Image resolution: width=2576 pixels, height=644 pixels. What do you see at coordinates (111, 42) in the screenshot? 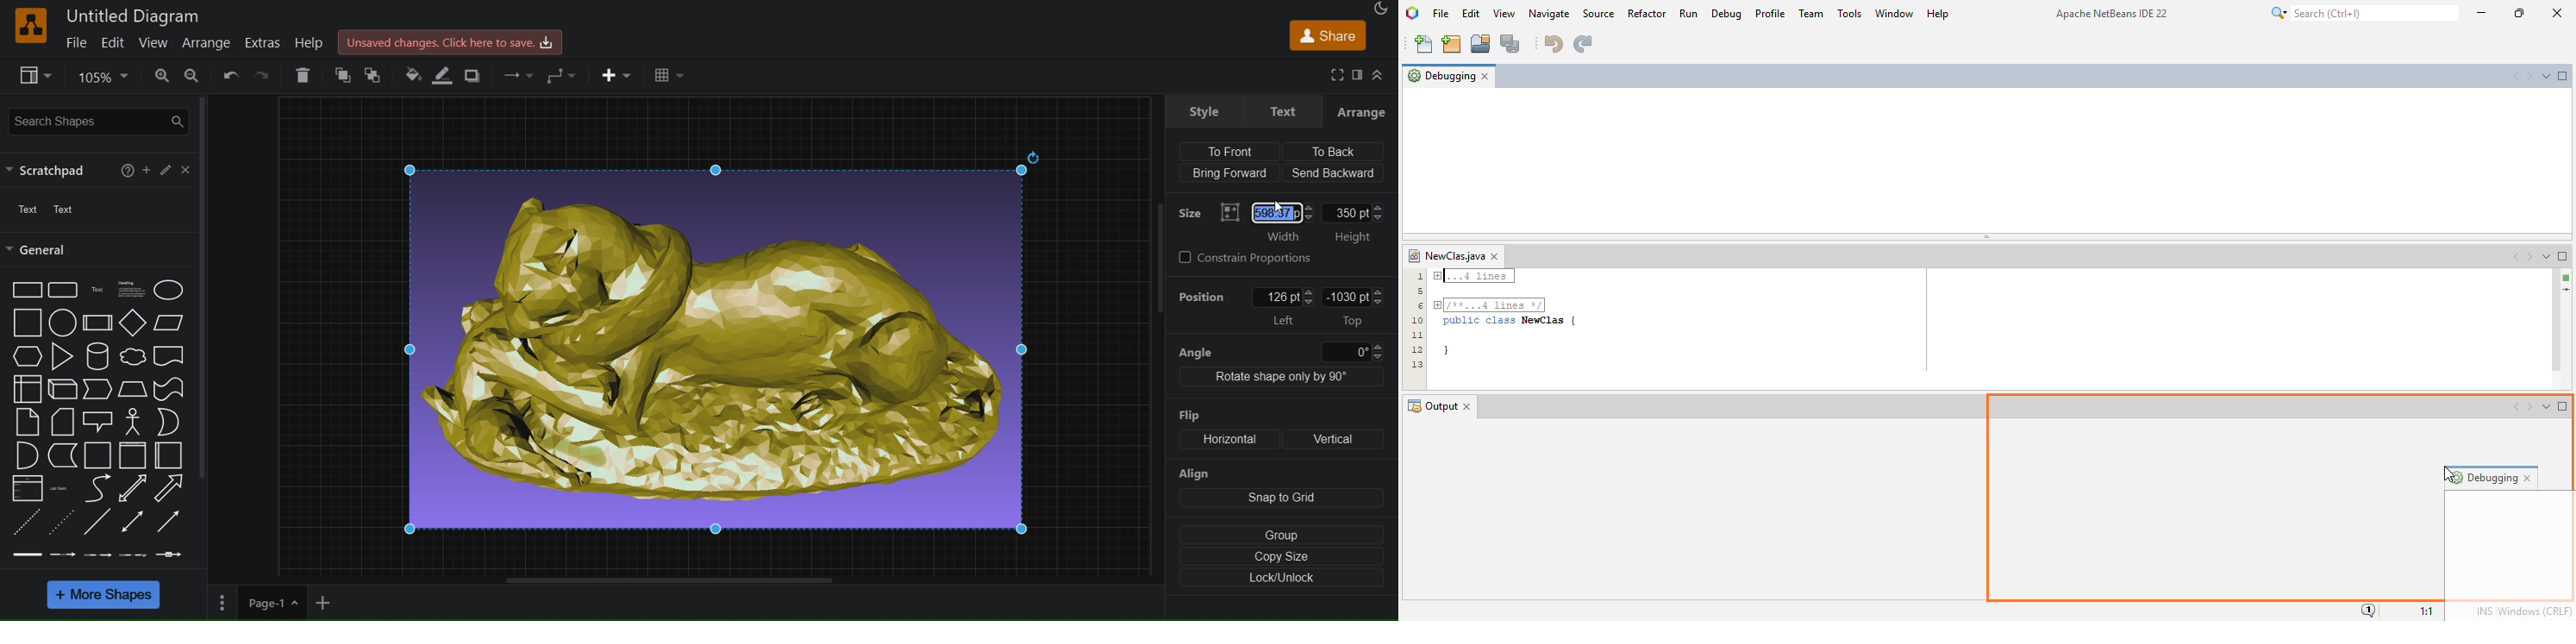
I see `edit` at bounding box center [111, 42].